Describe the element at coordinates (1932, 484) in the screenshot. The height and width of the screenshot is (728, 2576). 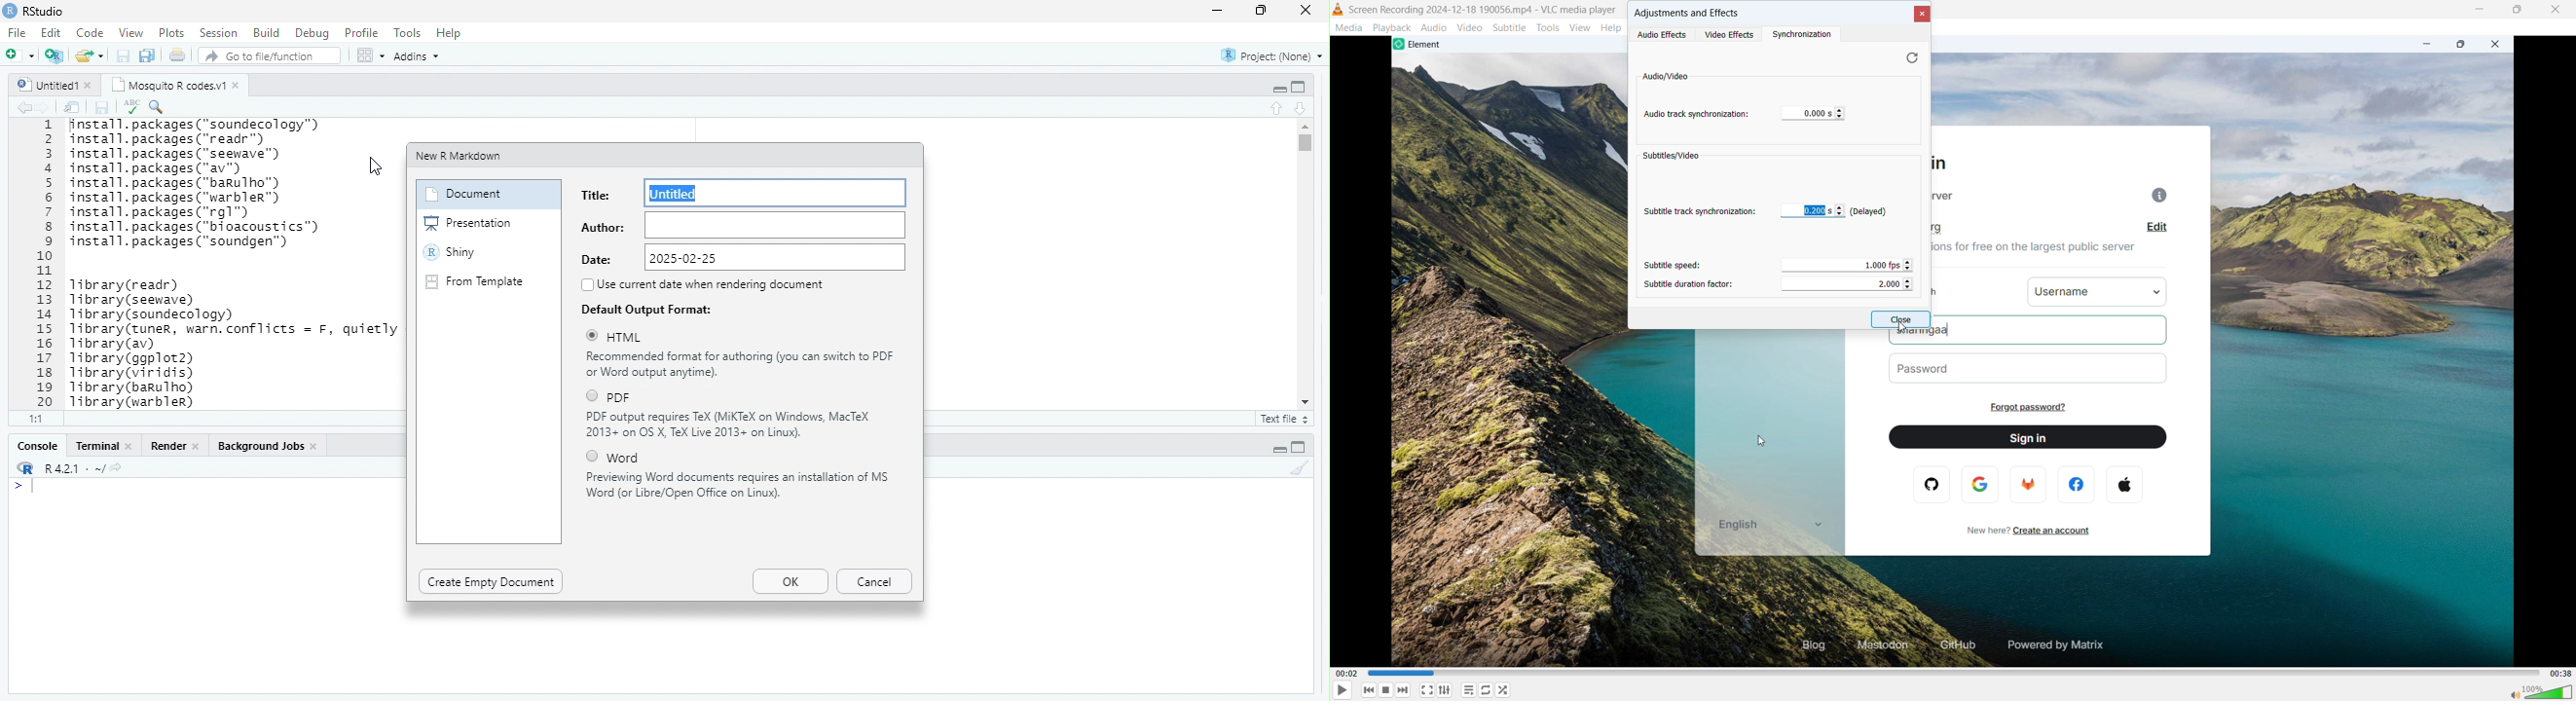
I see `opera logo` at that location.